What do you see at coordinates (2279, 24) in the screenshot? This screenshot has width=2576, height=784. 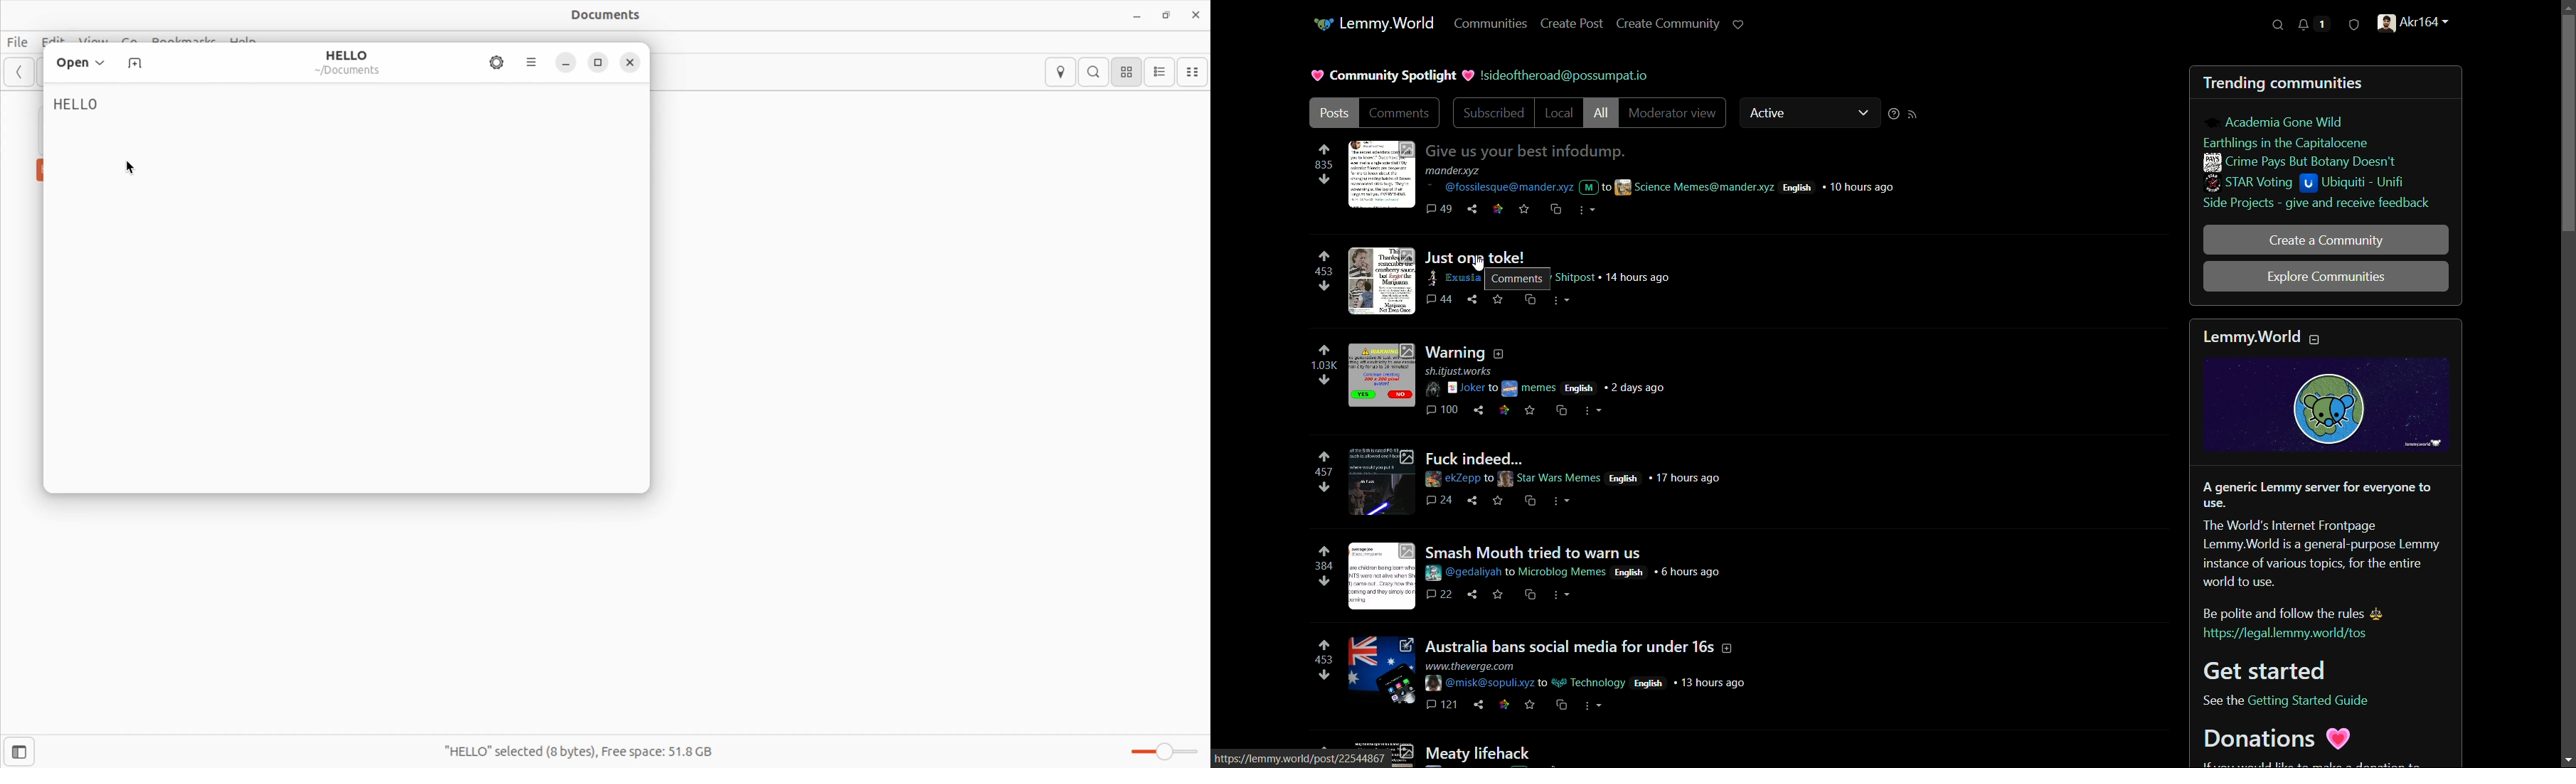 I see `search ` at bounding box center [2279, 24].